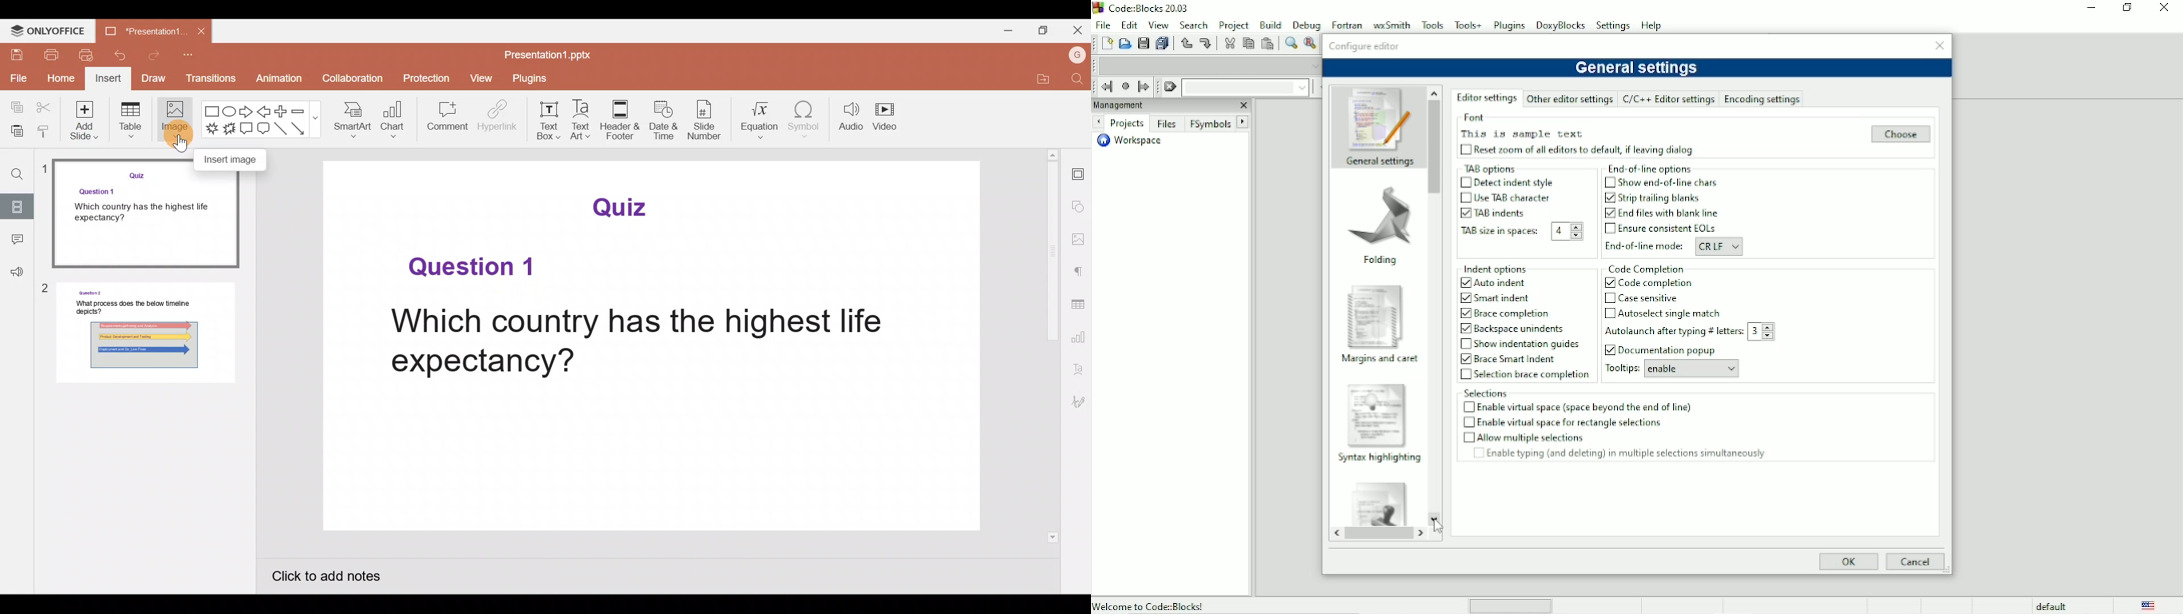 The width and height of the screenshot is (2184, 616). What do you see at coordinates (1185, 43) in the screenshot?
I see `Undo` at bounding box center [1185, 43].